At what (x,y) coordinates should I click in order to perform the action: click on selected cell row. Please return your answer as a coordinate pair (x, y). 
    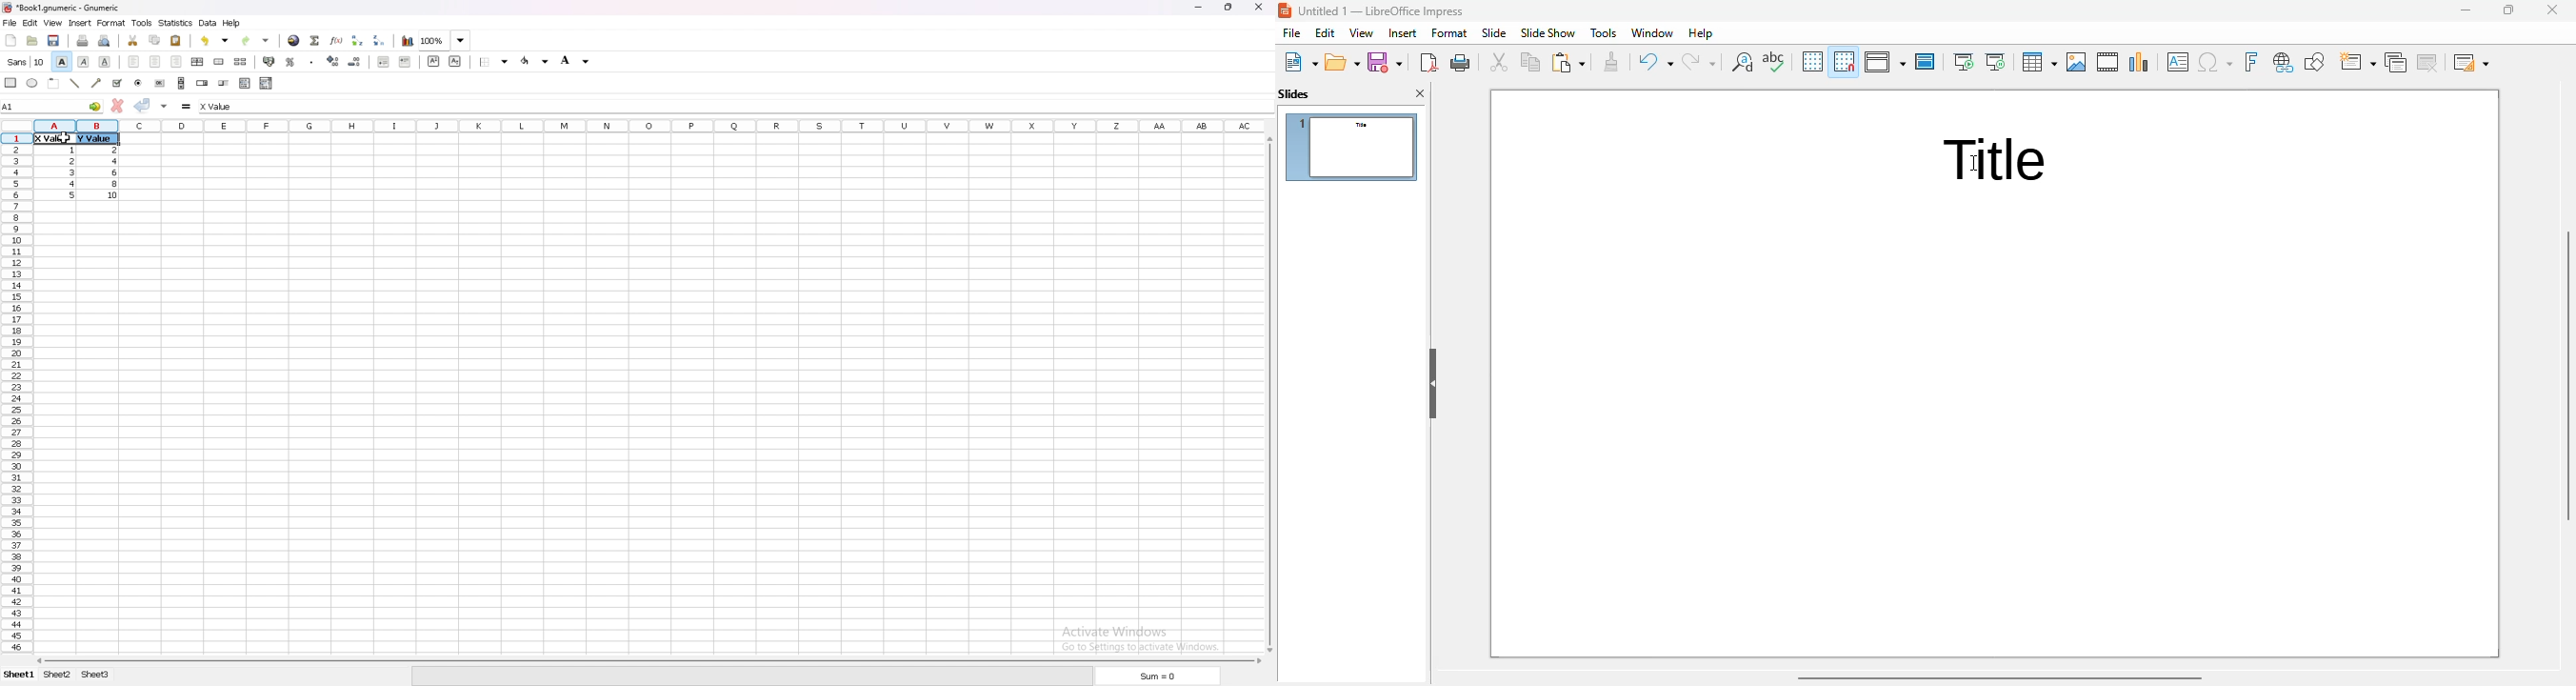
    Looking at the image, I should click on (18, 138).